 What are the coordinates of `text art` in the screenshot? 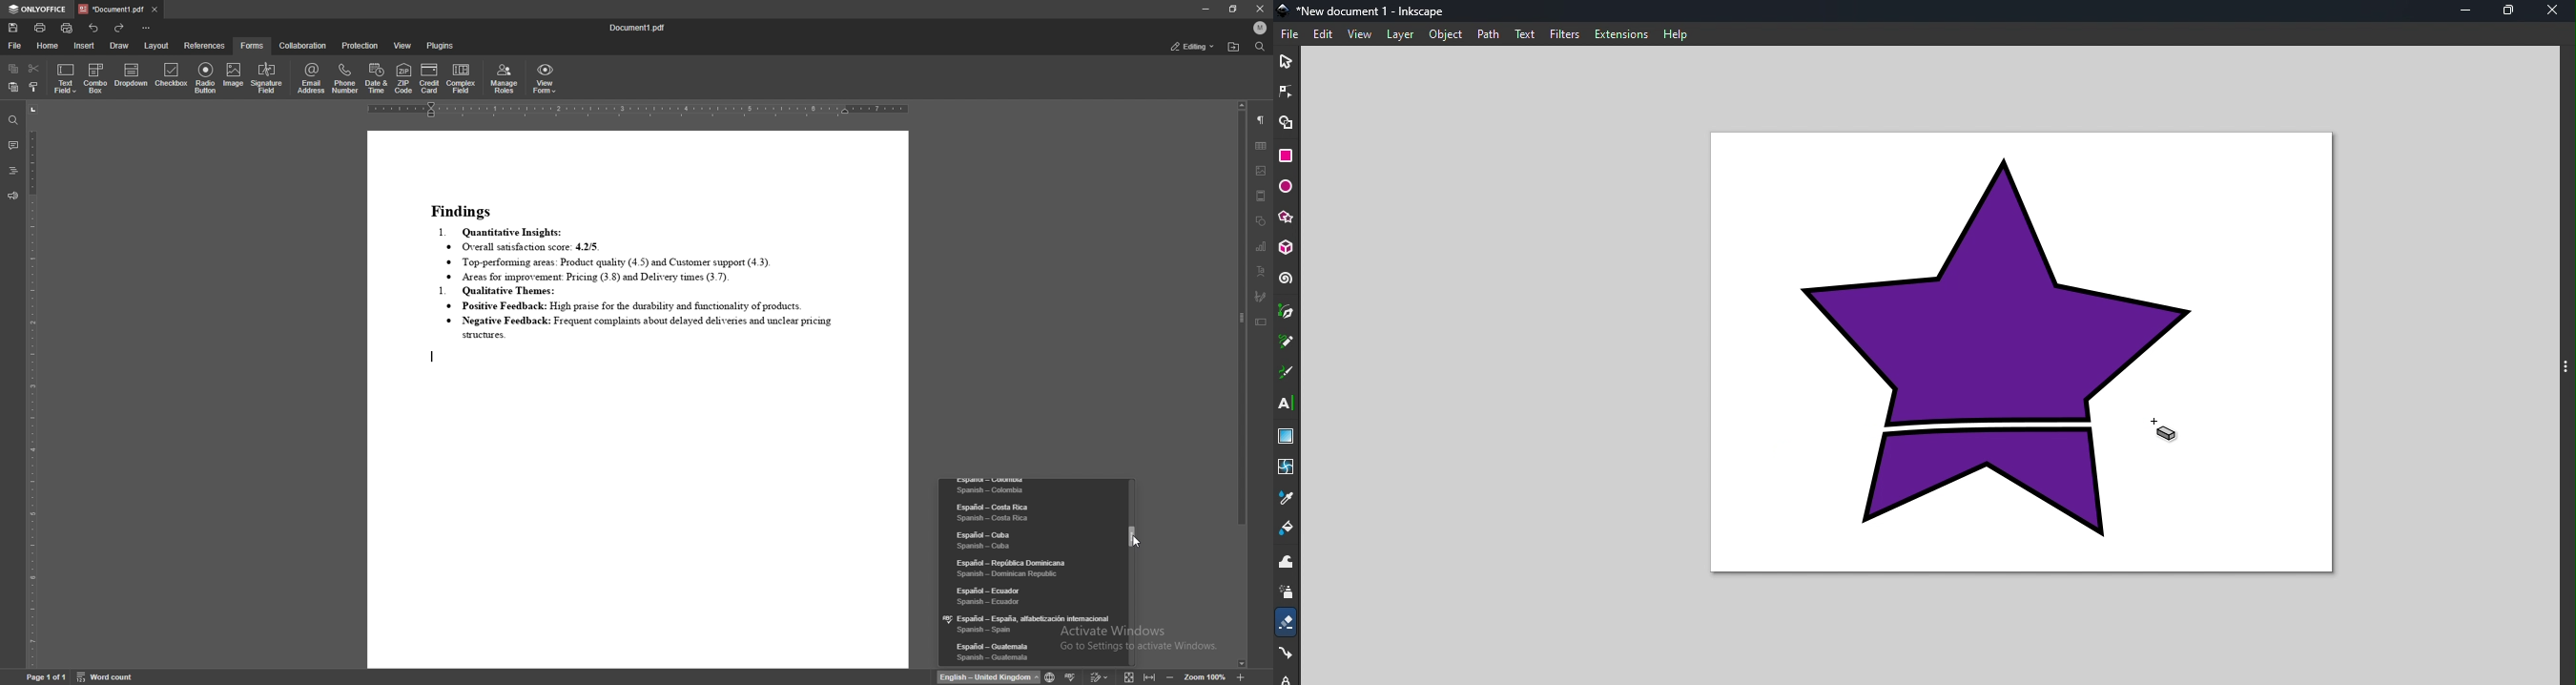 It's located at (1262, 271).